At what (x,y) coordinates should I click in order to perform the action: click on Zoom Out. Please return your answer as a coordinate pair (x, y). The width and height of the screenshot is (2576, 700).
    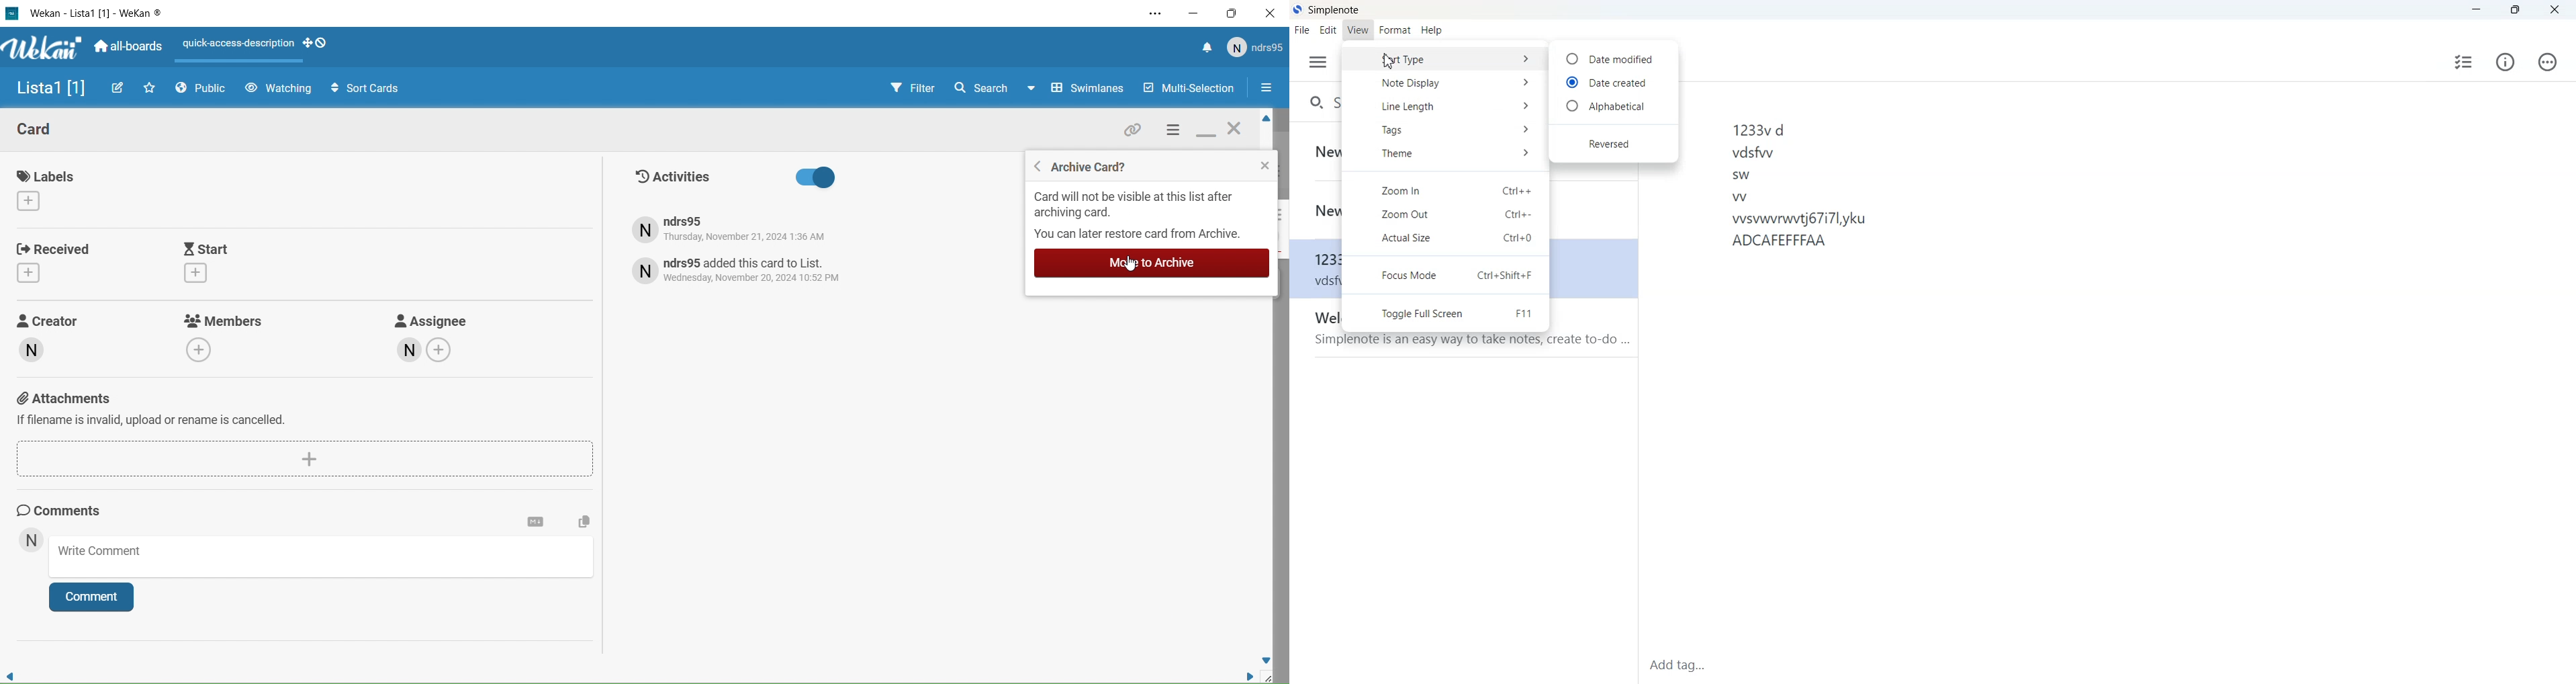
    Looking at the image, I should click on (1446, 215).